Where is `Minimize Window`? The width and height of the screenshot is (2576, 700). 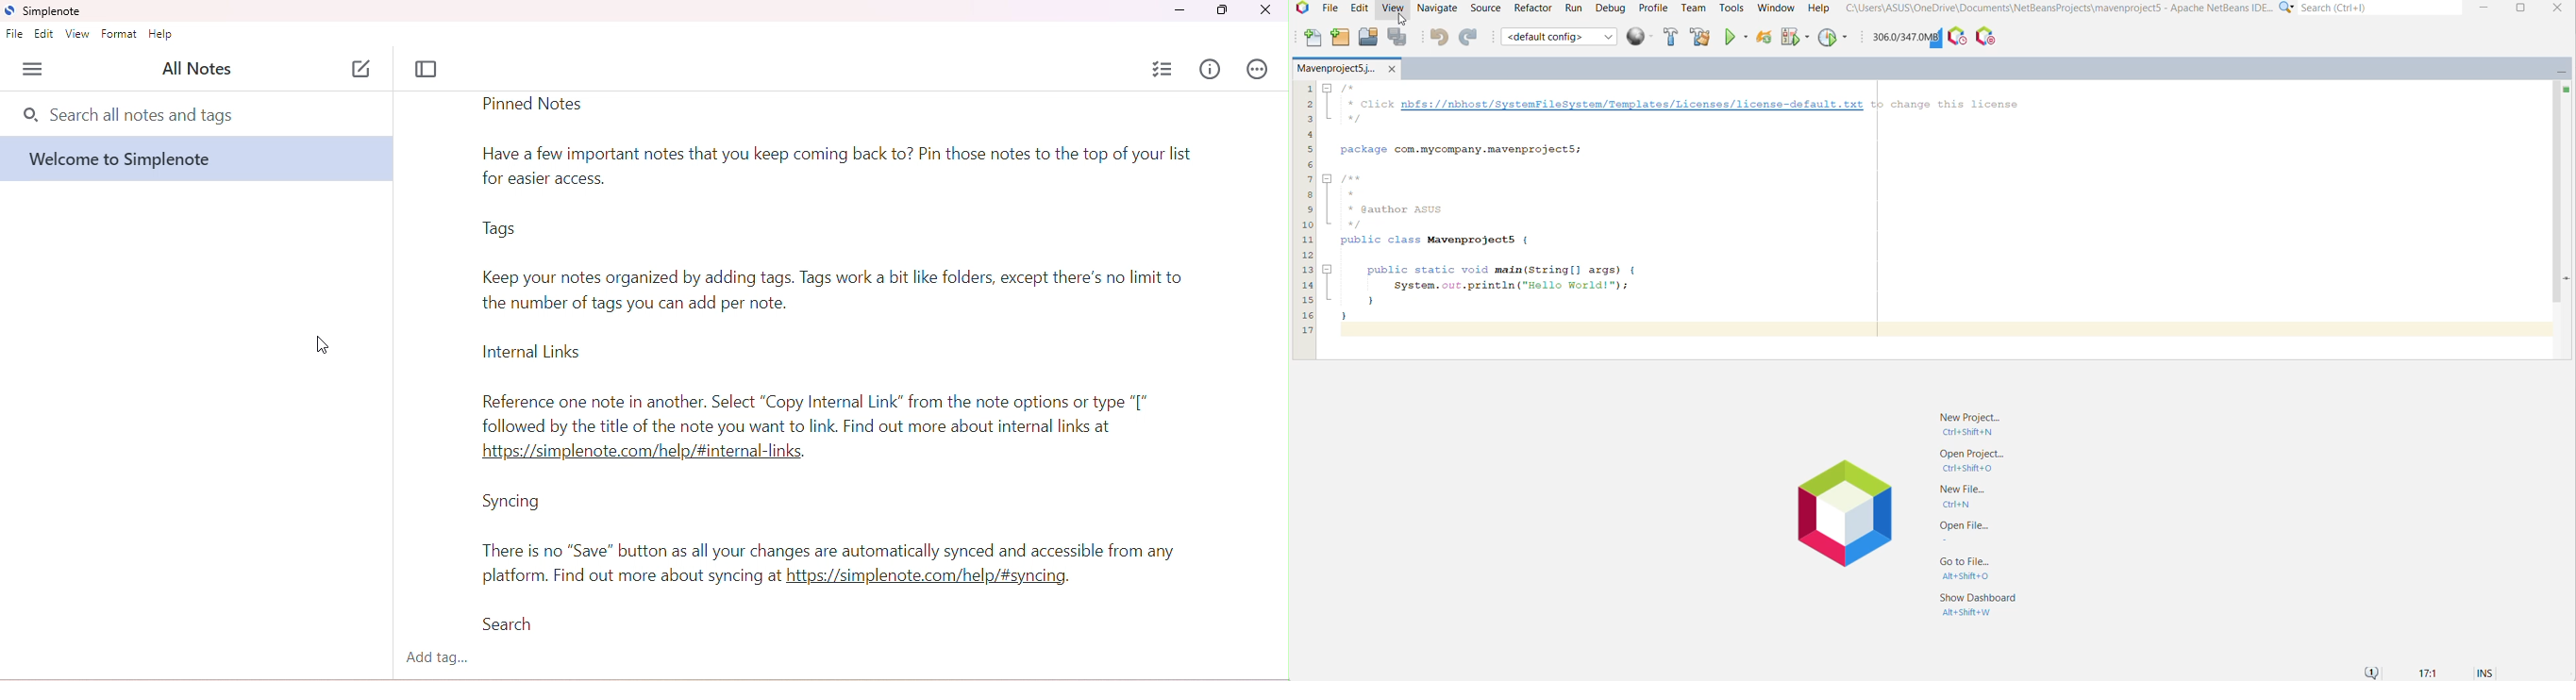
Minimize Window is located at coordinates (2560, 70).